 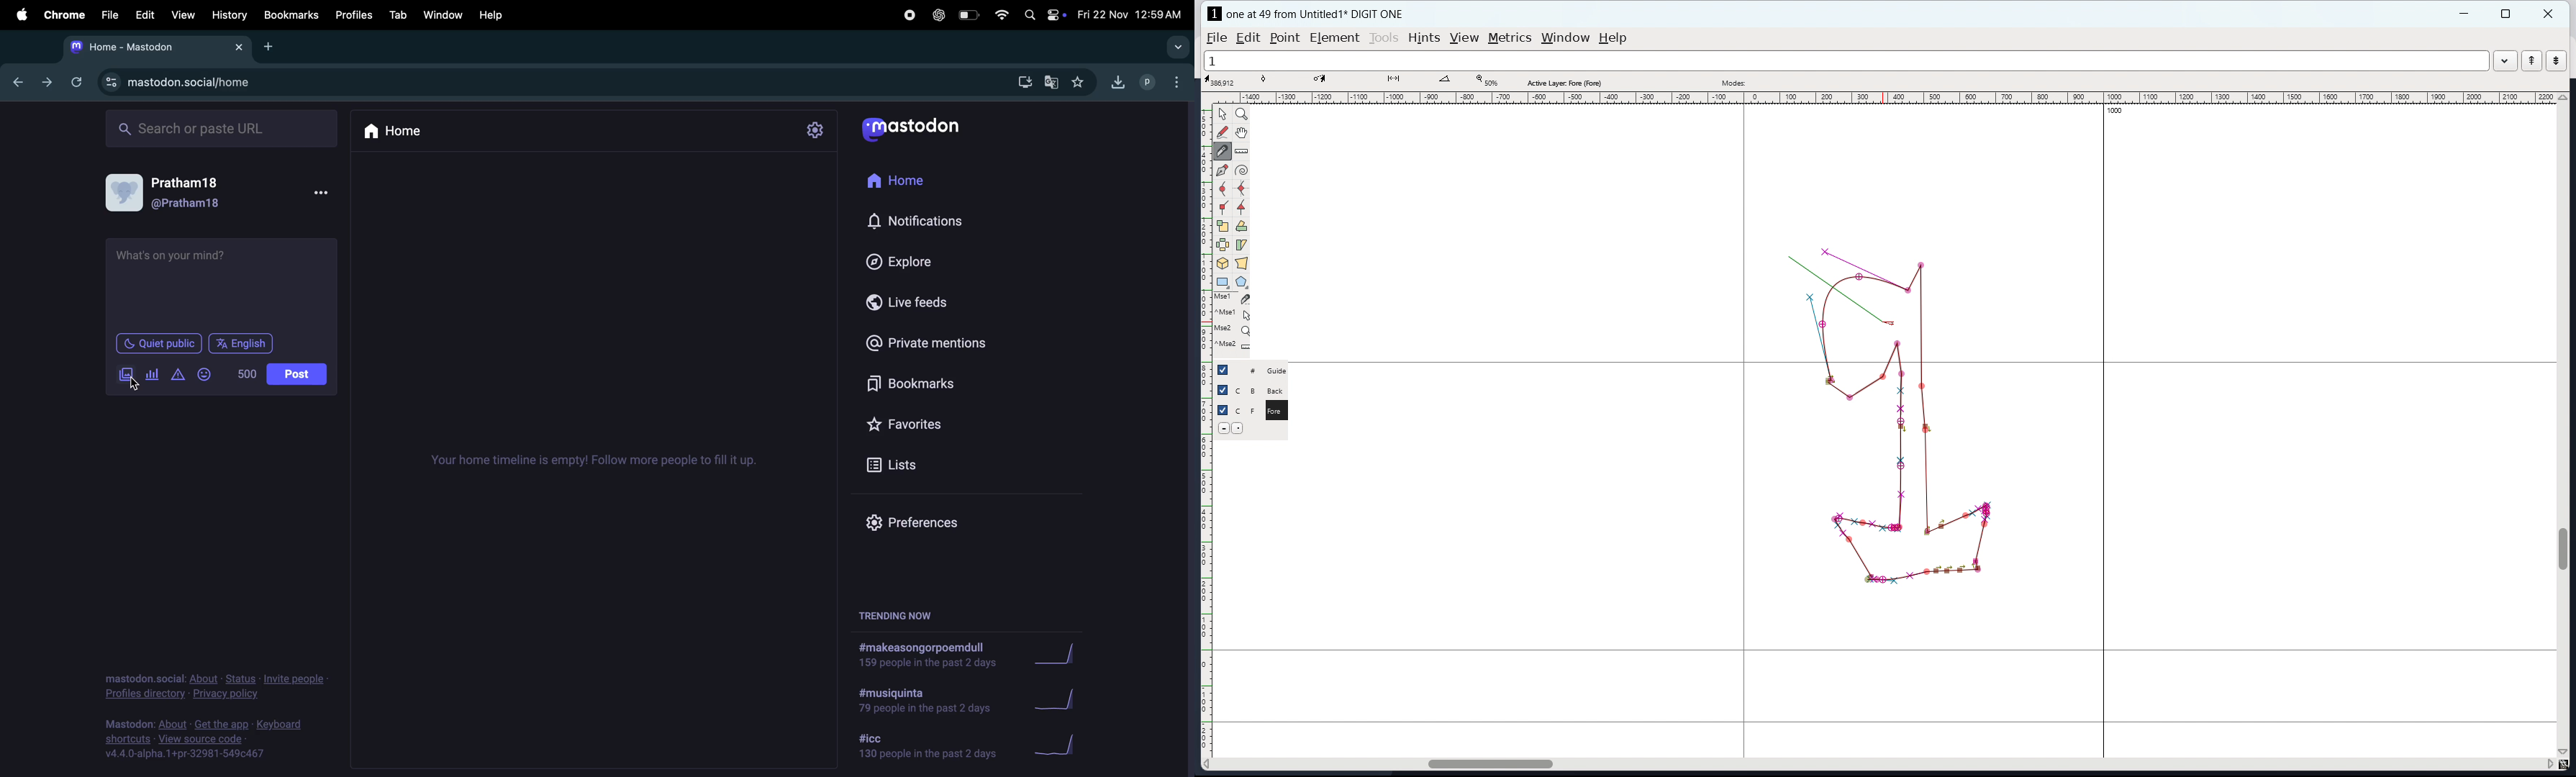 What do you see at coordinates (1241, 171) in the screenshot?
I see `change whether spiro is active or not` at bounding box center [1241, 171].